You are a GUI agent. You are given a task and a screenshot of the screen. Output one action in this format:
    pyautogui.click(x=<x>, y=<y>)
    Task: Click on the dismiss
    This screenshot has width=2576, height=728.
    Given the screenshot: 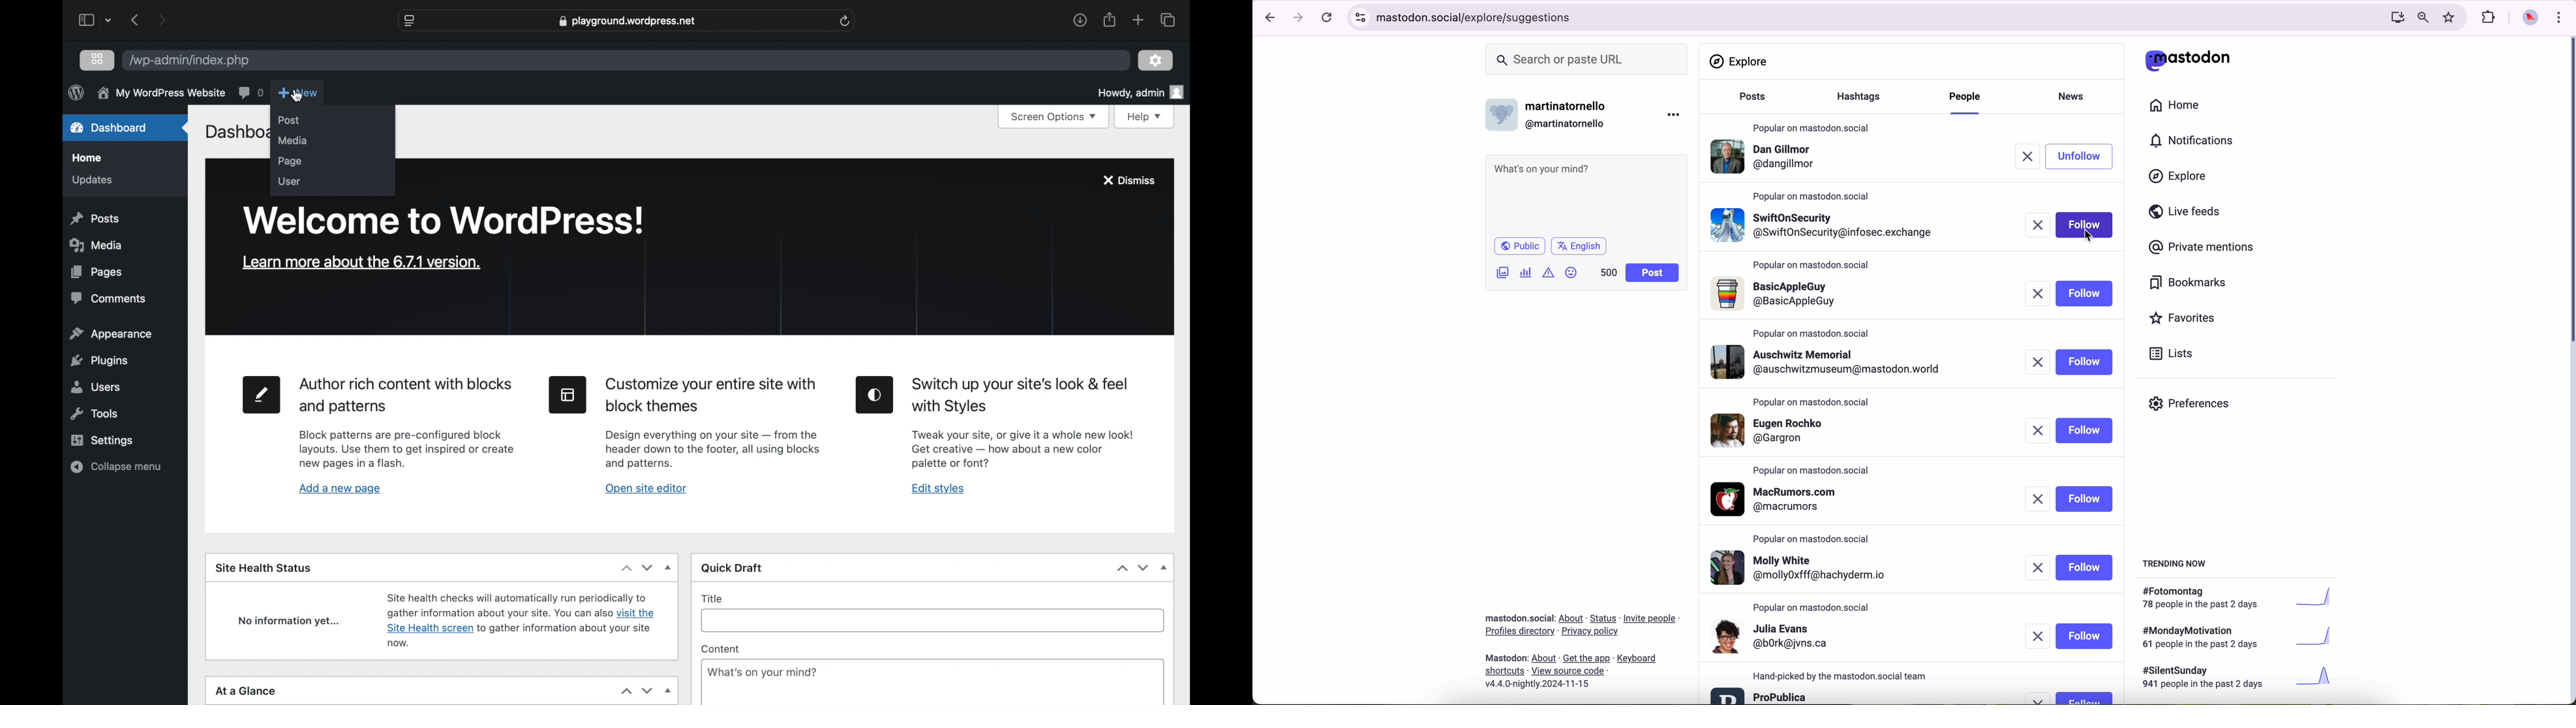 What is the action you would take?
    pyautogui.click(x=1128, y=180)
    